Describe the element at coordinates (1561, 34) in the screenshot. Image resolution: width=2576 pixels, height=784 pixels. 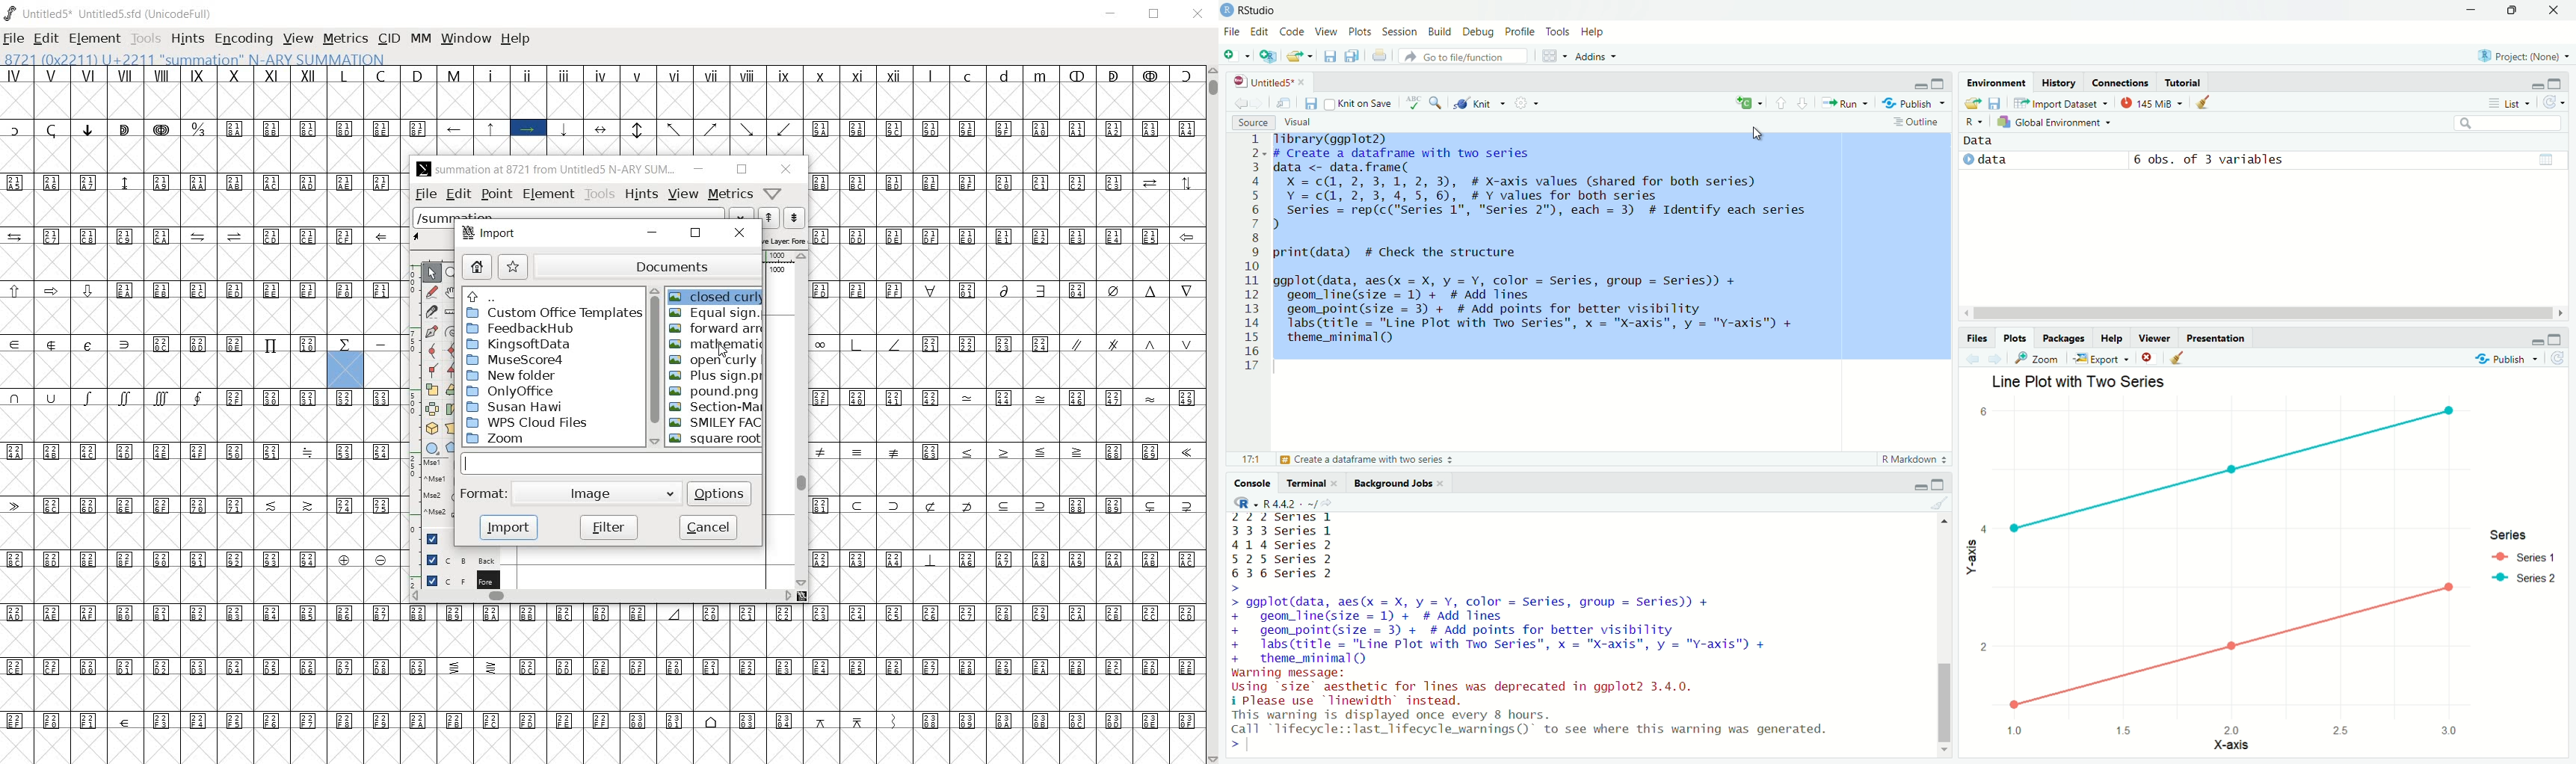
I see `Tools` at that location.